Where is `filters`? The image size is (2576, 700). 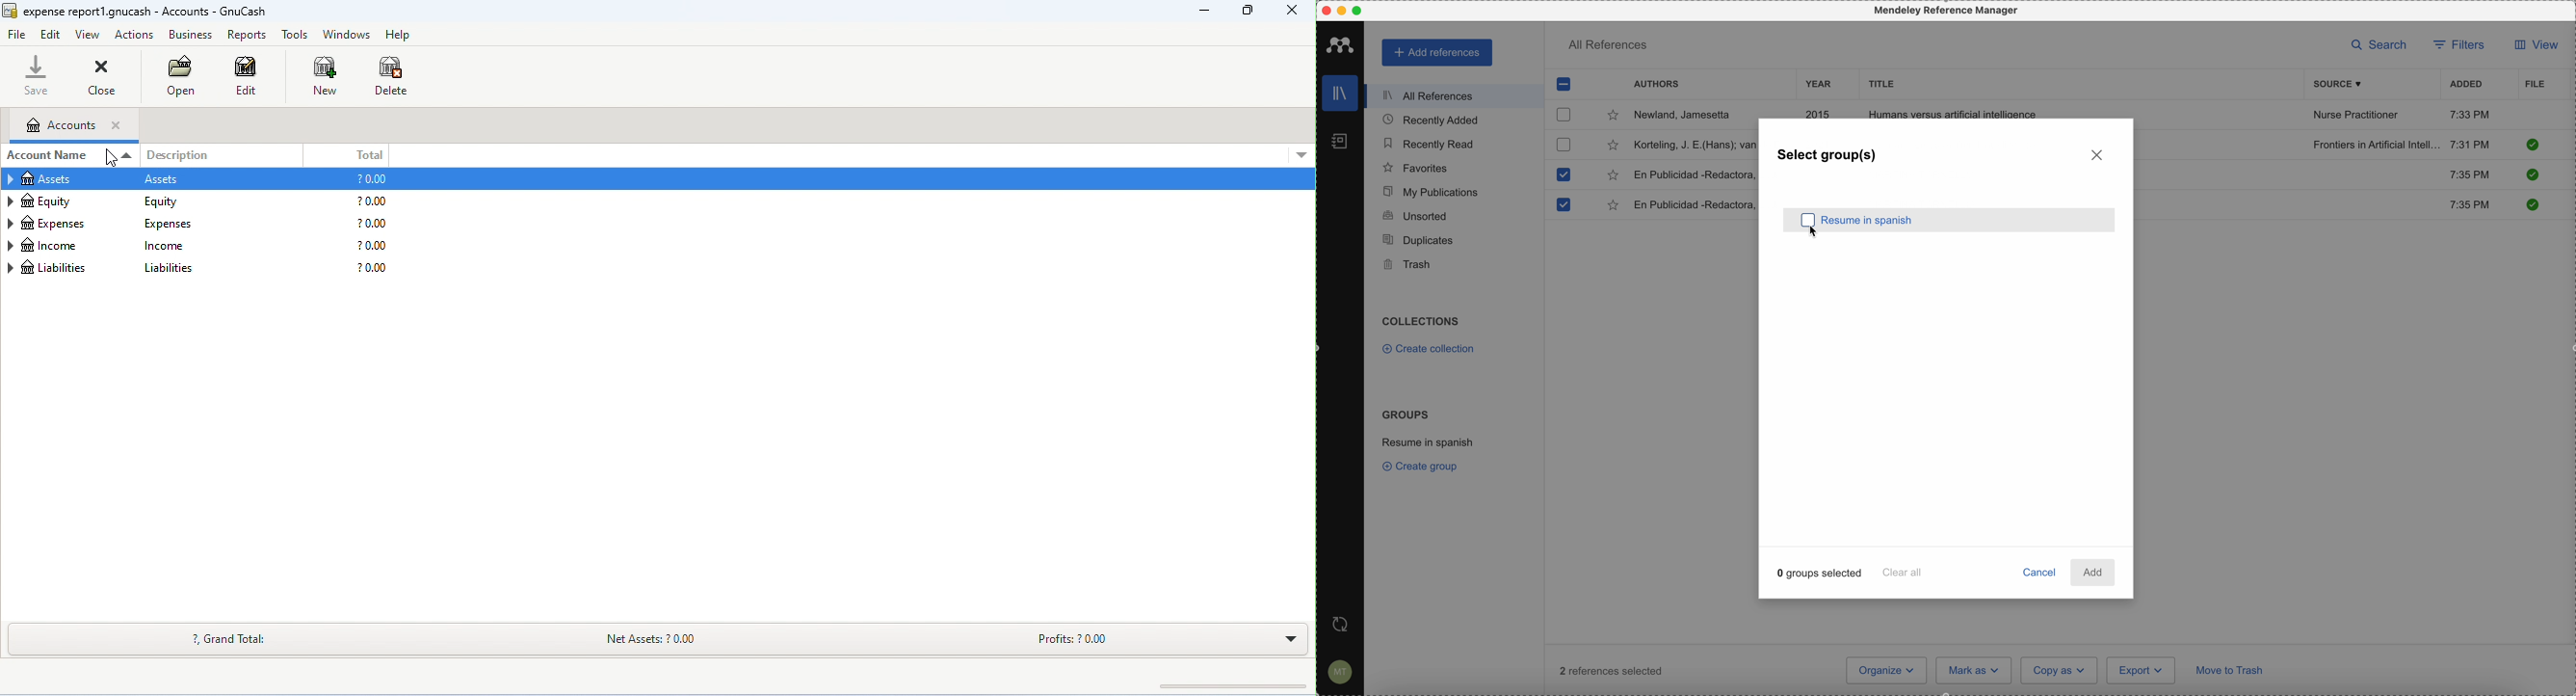
filters is located at coordinates (2459, 46).